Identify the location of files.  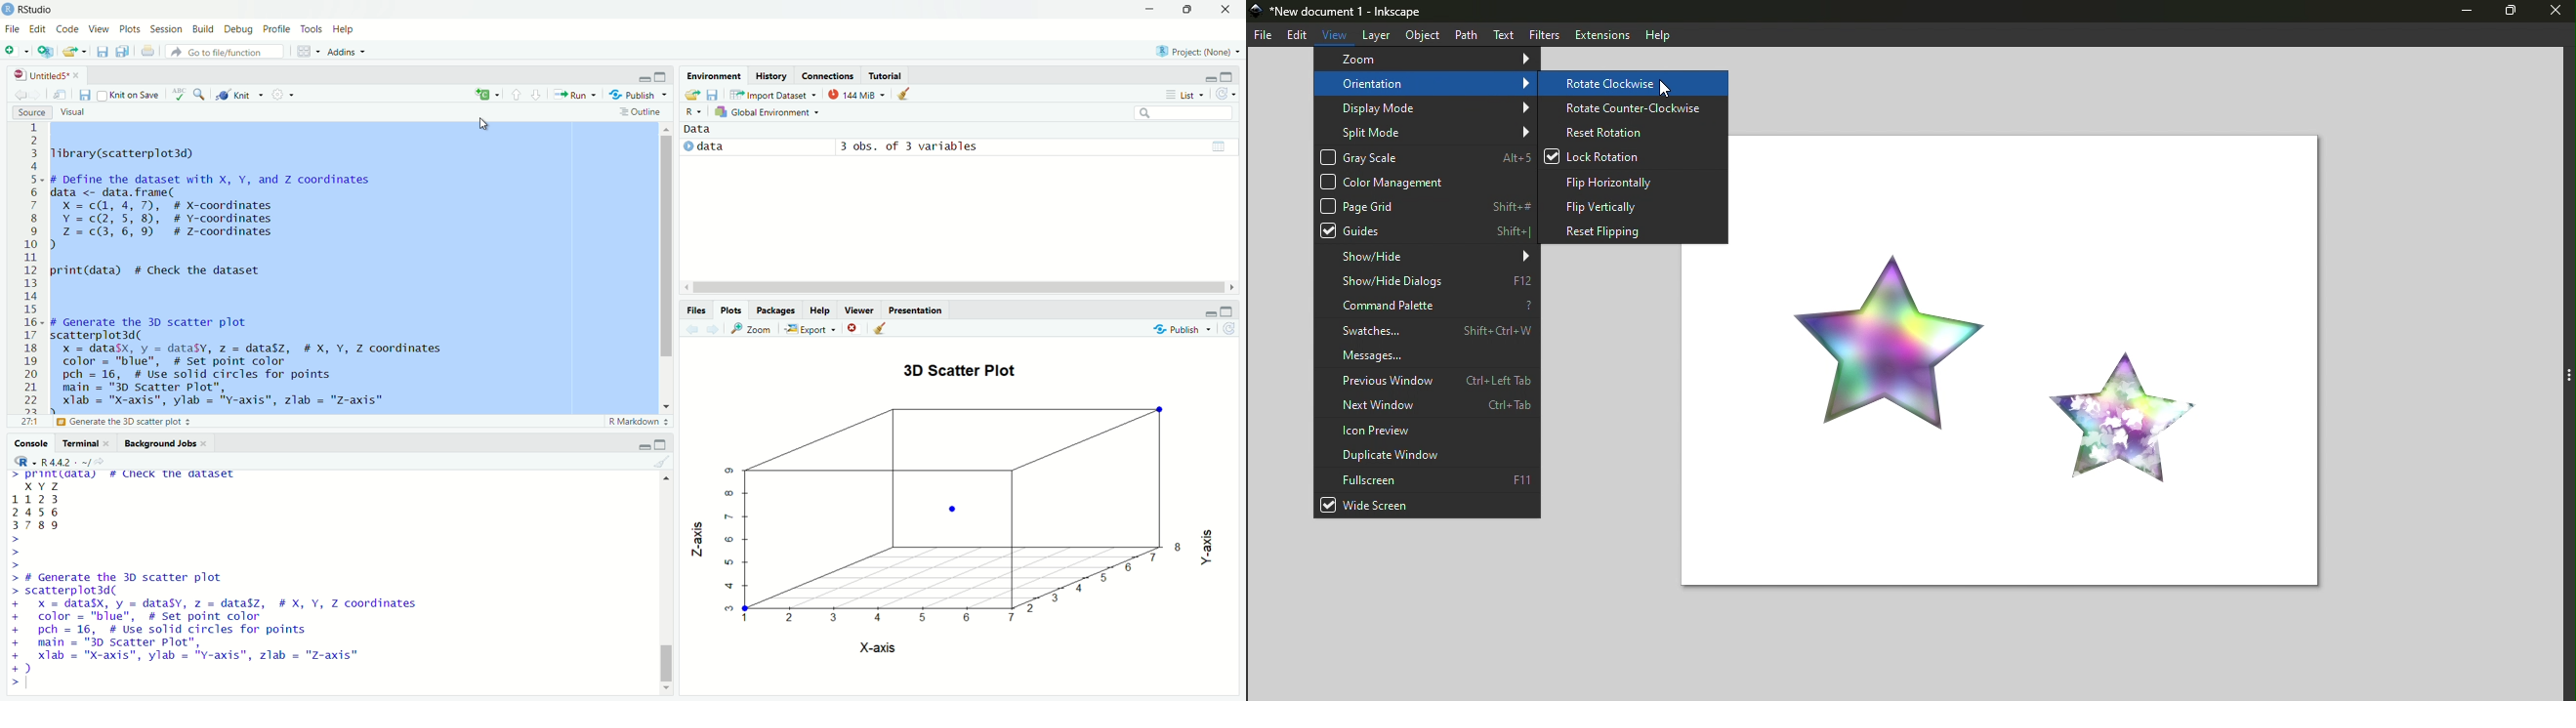
(695, 310).